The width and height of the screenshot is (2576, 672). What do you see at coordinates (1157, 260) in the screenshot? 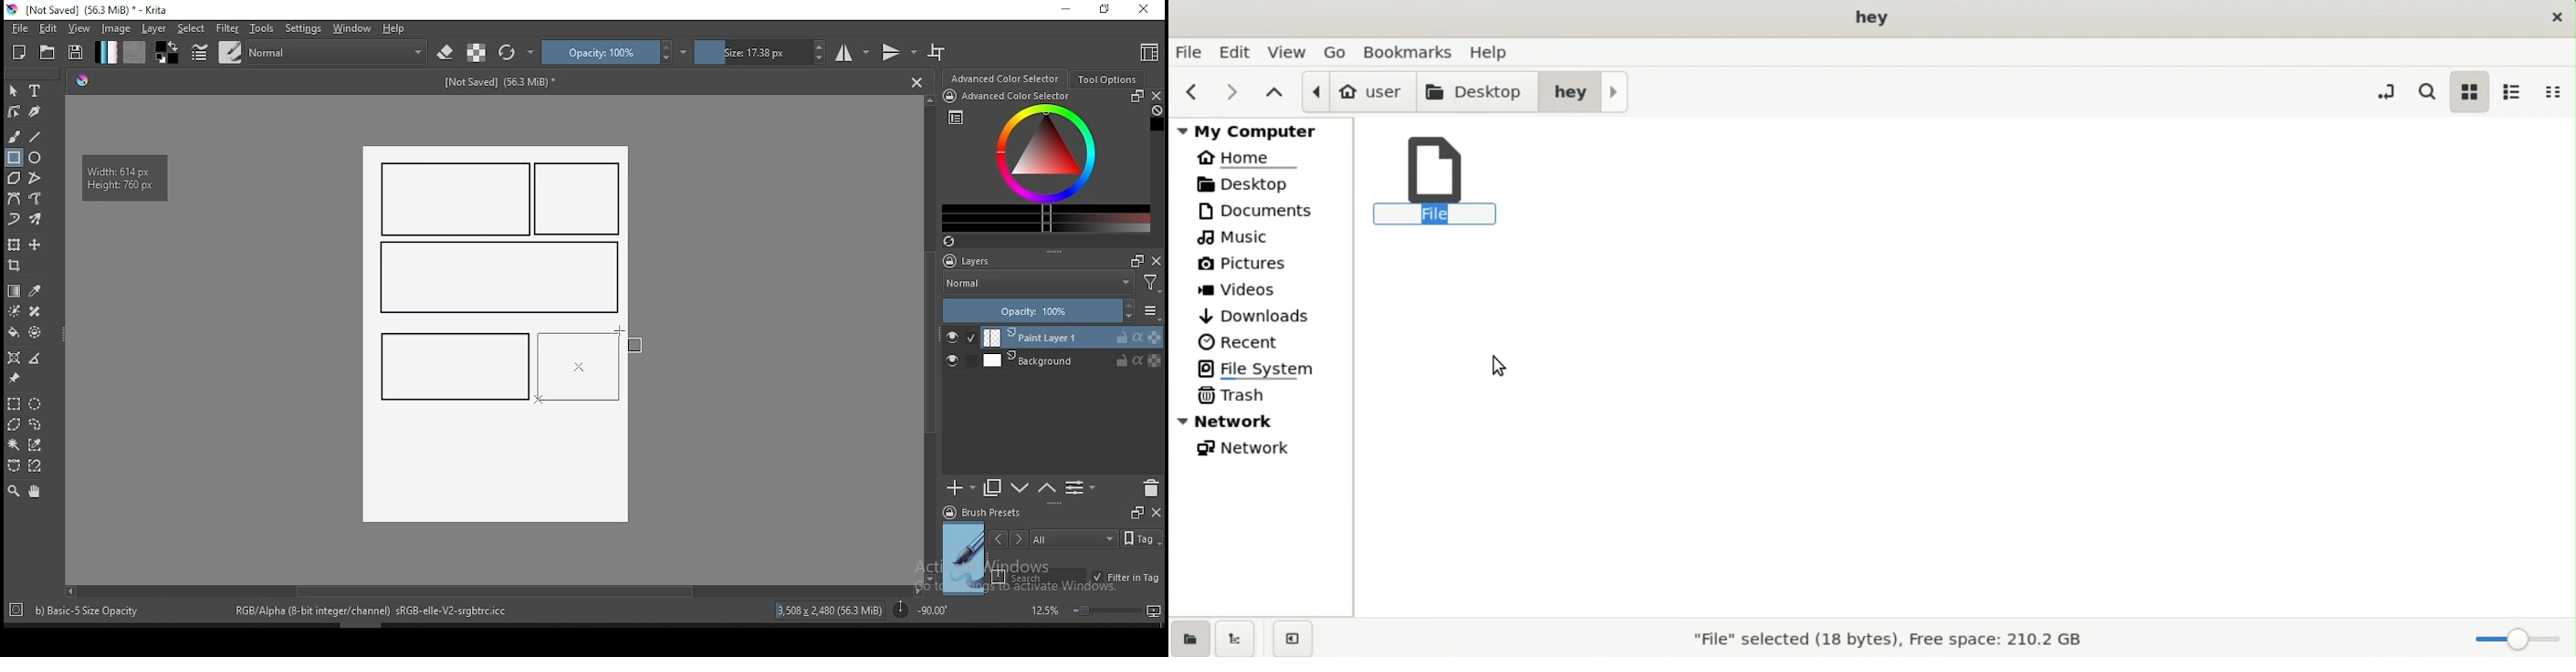
I see `close docker` at bounding box center [1157, 260].